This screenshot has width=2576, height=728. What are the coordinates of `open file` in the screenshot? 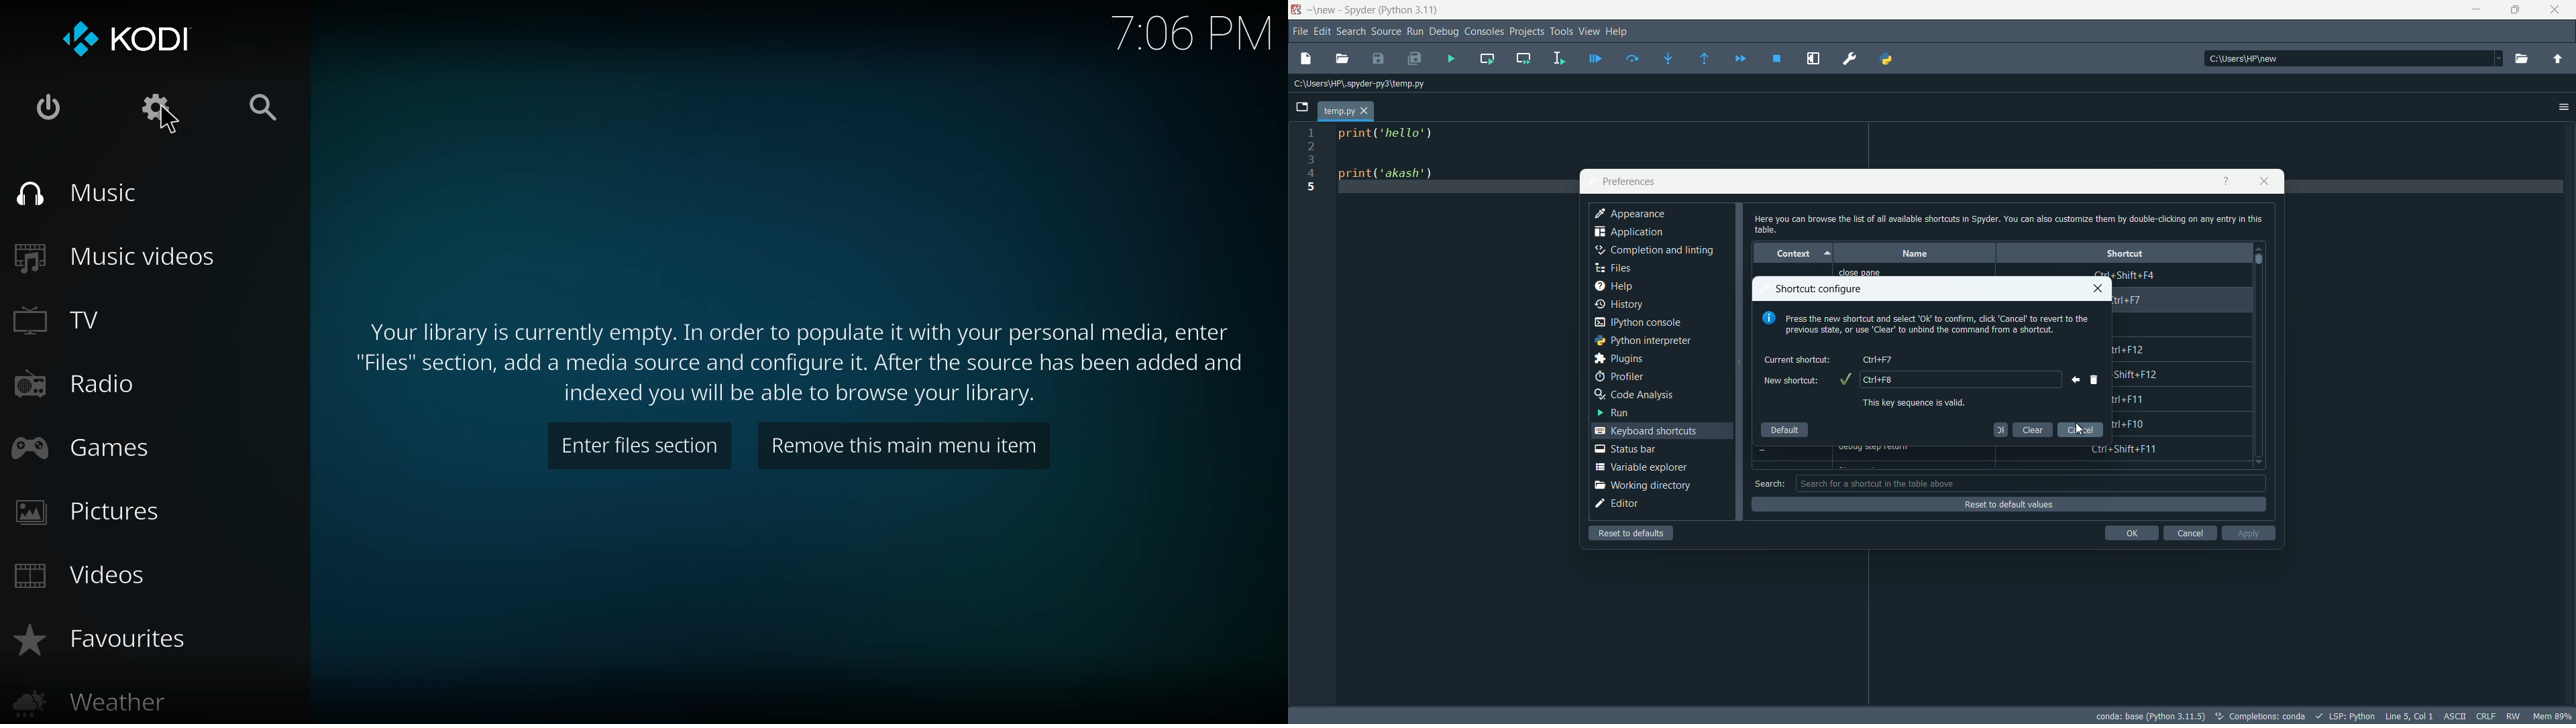 It's located at (1342, 59).